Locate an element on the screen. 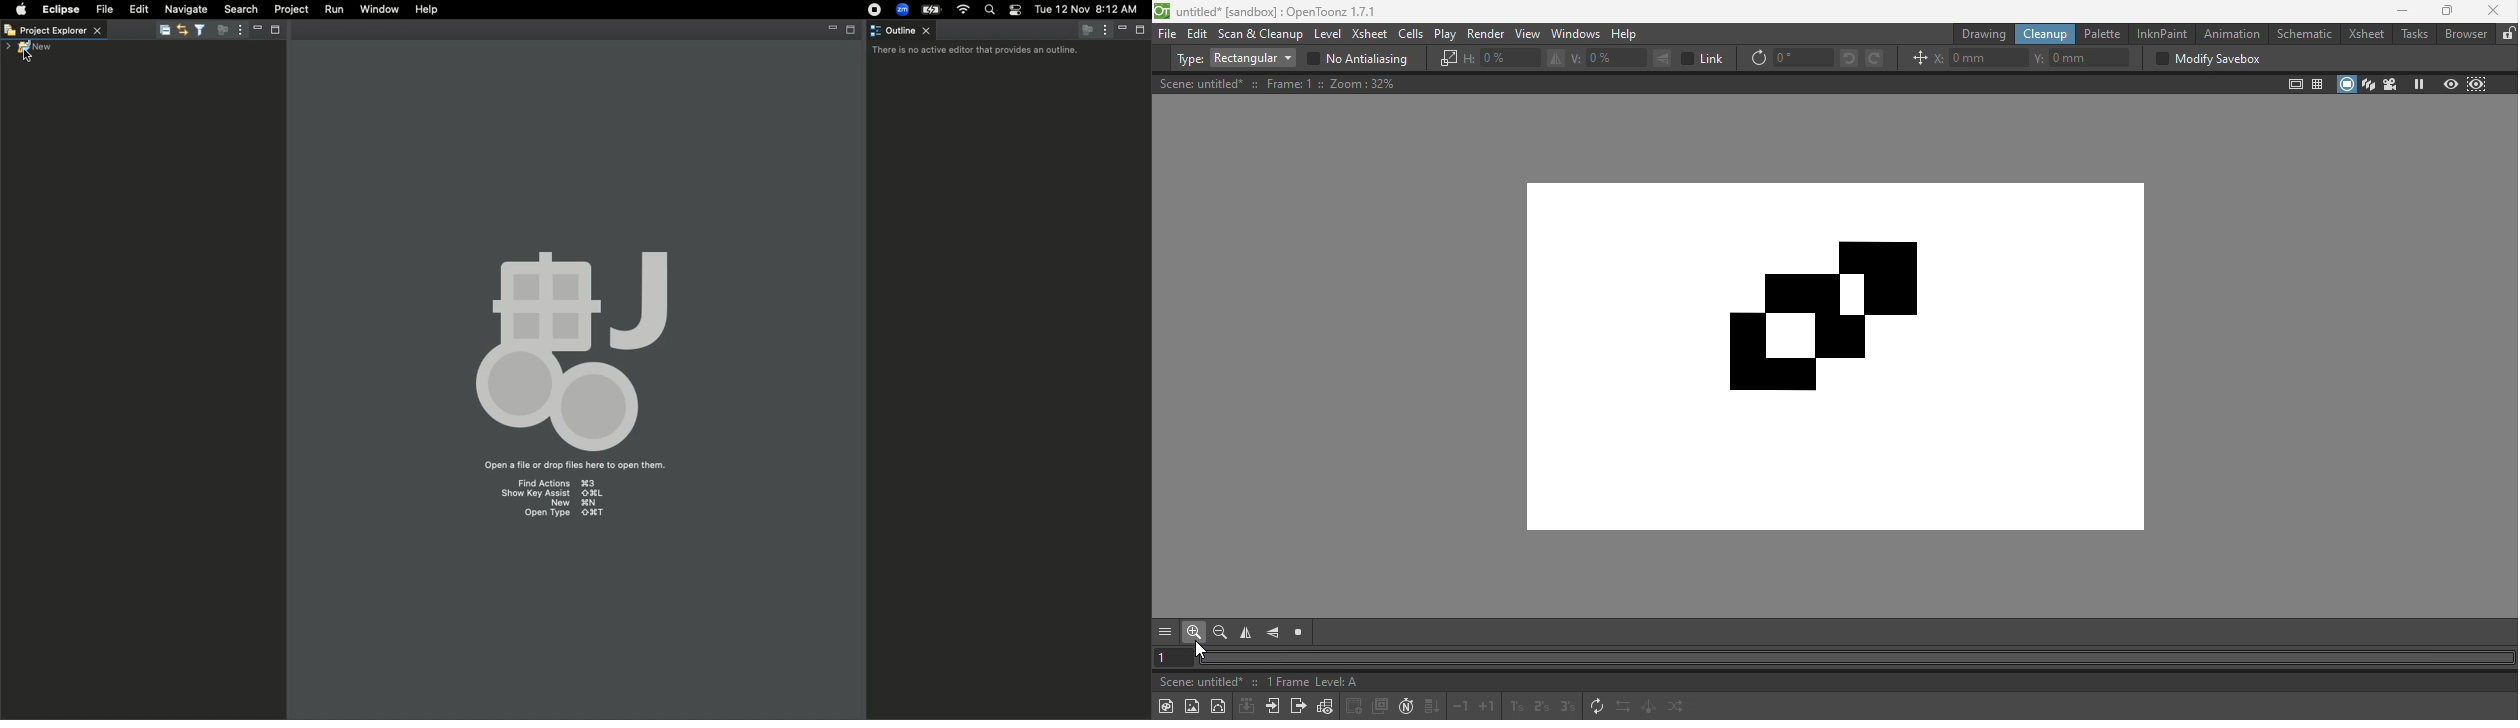 The width and height of the screenshot is (2520, 728). New is located at coordinates (574, 504).